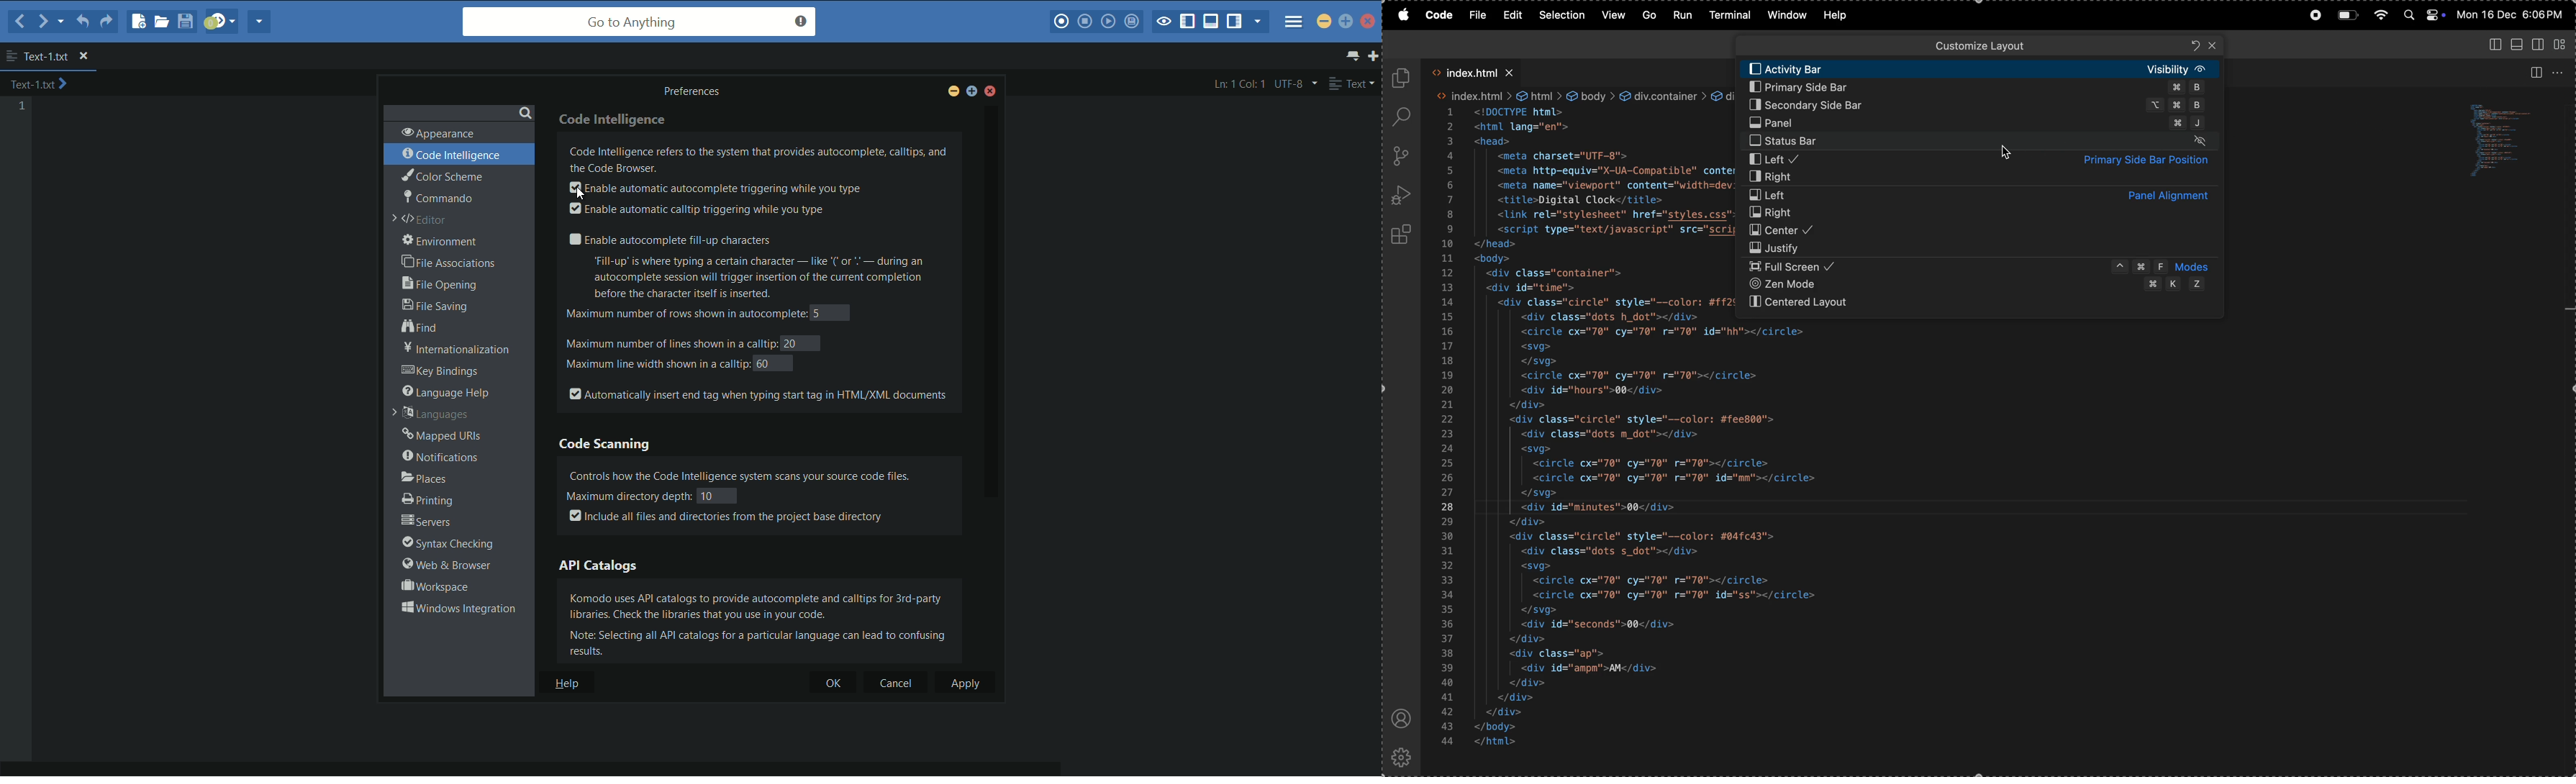 This screenshot has width=2576, height=784. What do you see at coordinates (1405, 117) in the screenshot?
I see `search` at bounding box center [1405, 117].